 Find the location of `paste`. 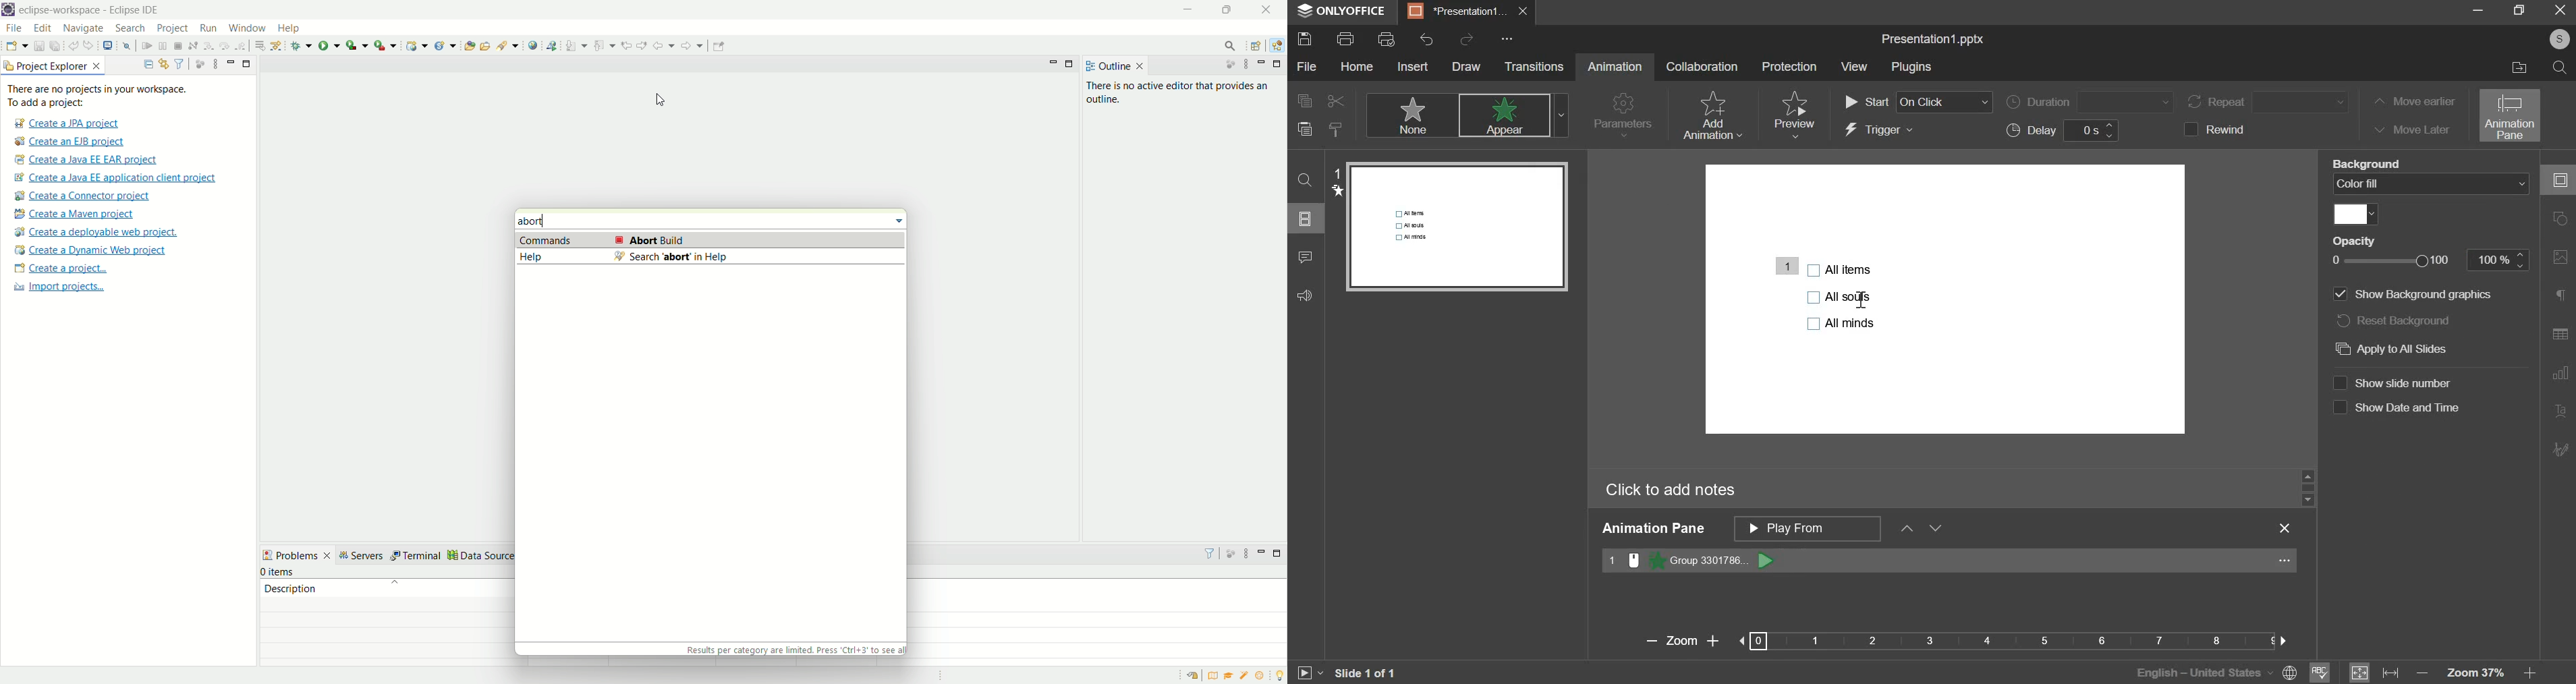

paste is located at coordinates (1304, 130).